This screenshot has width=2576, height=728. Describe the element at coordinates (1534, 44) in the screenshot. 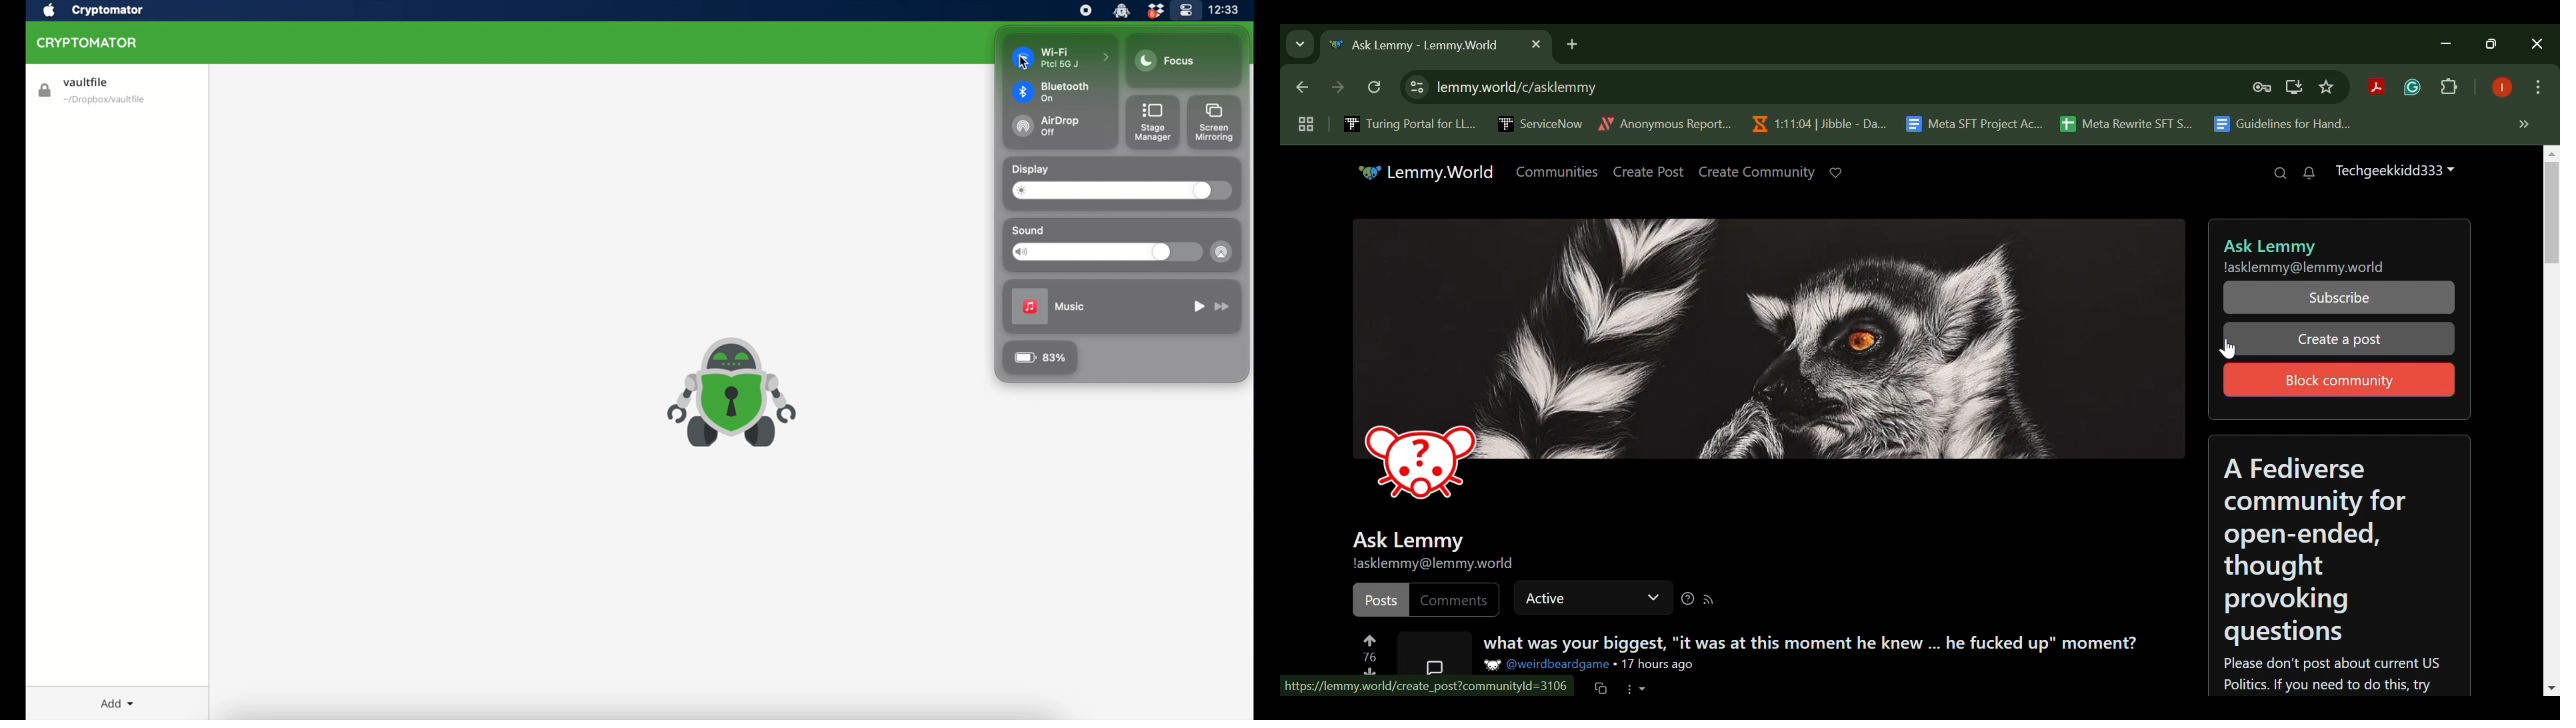

I see `Close Tab` at that location.